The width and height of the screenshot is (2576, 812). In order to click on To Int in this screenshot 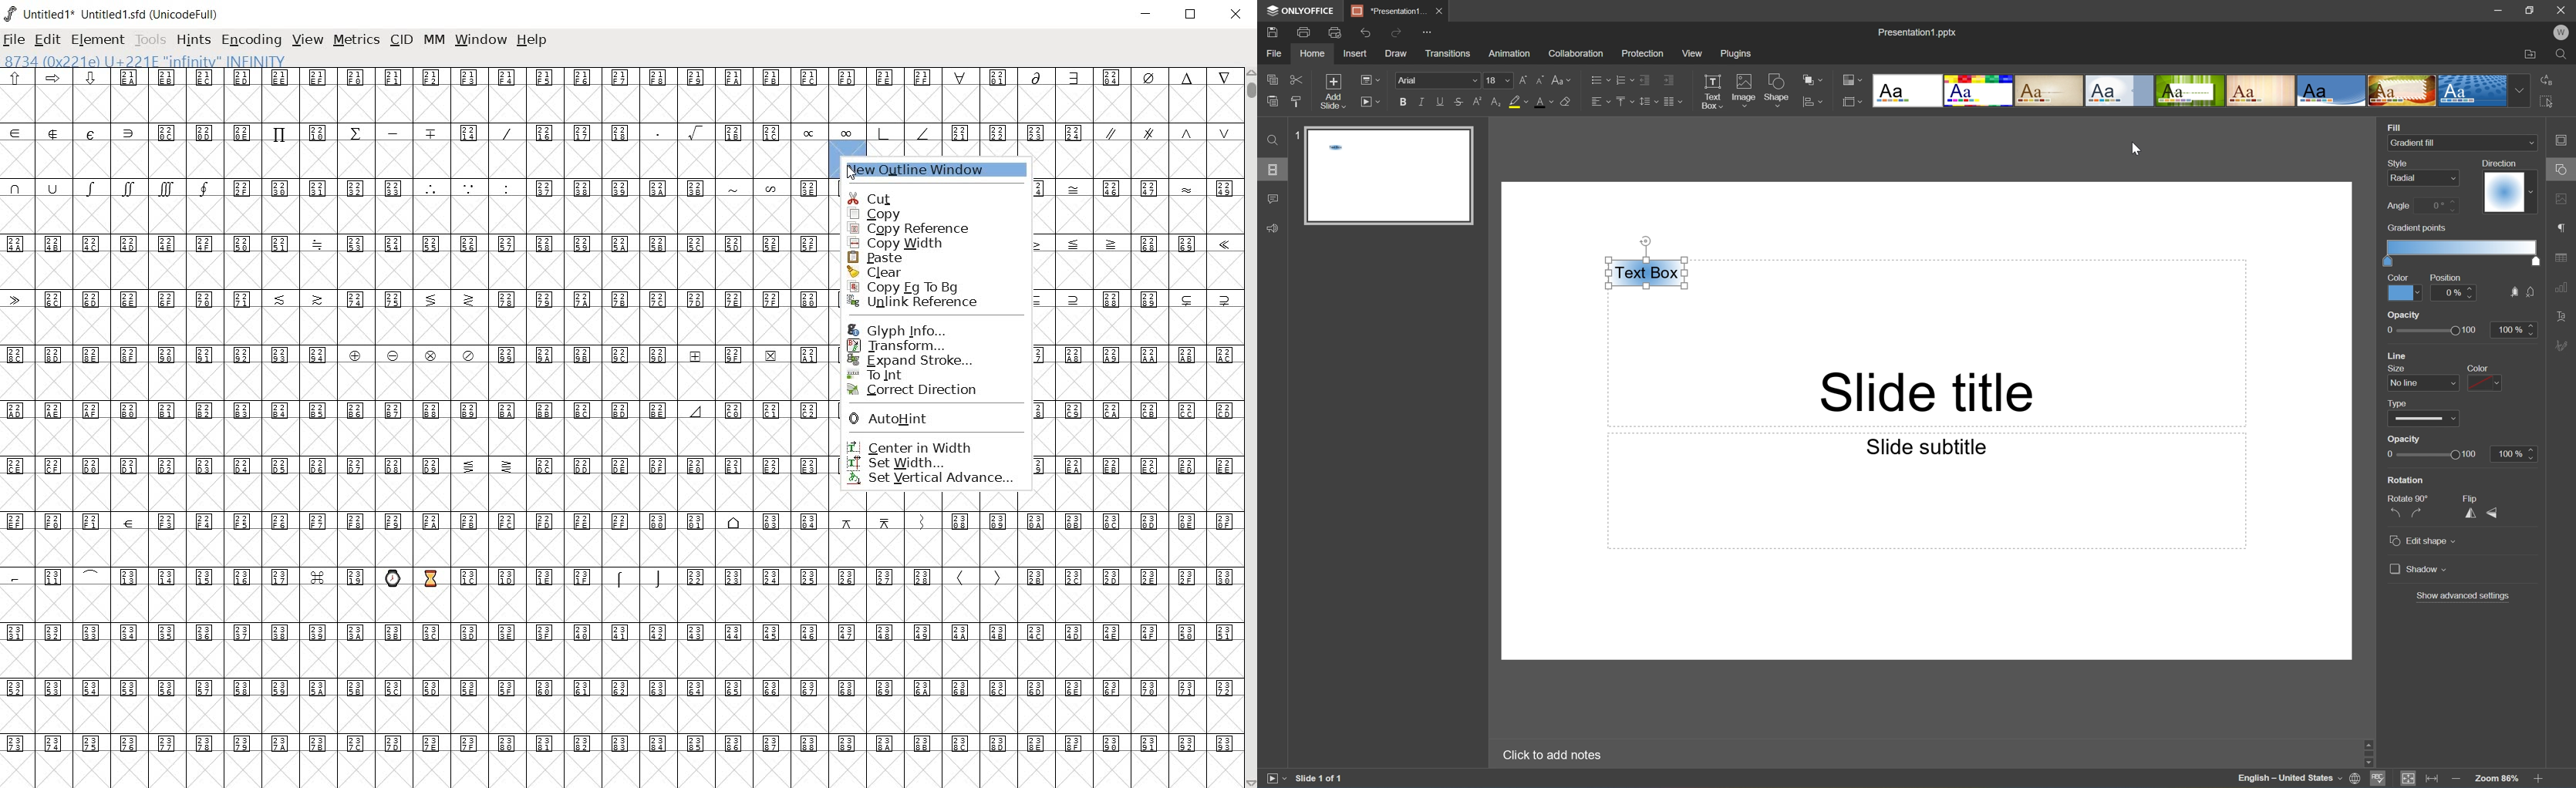, I will do `click(932, 374)`.